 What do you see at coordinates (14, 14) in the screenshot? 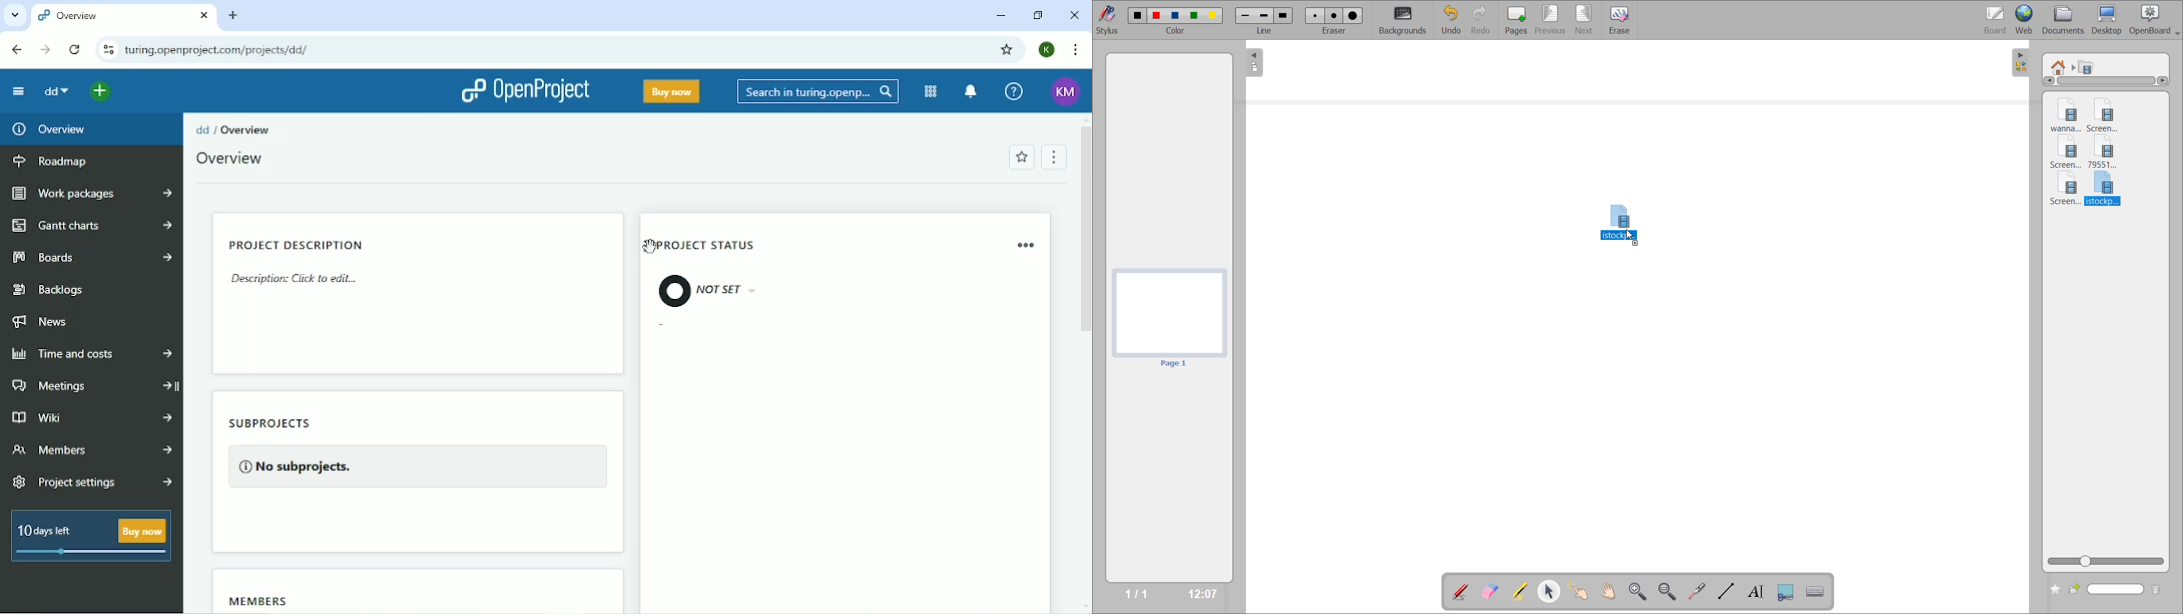
I see `Search tabs` at bounding box center [14, 14].